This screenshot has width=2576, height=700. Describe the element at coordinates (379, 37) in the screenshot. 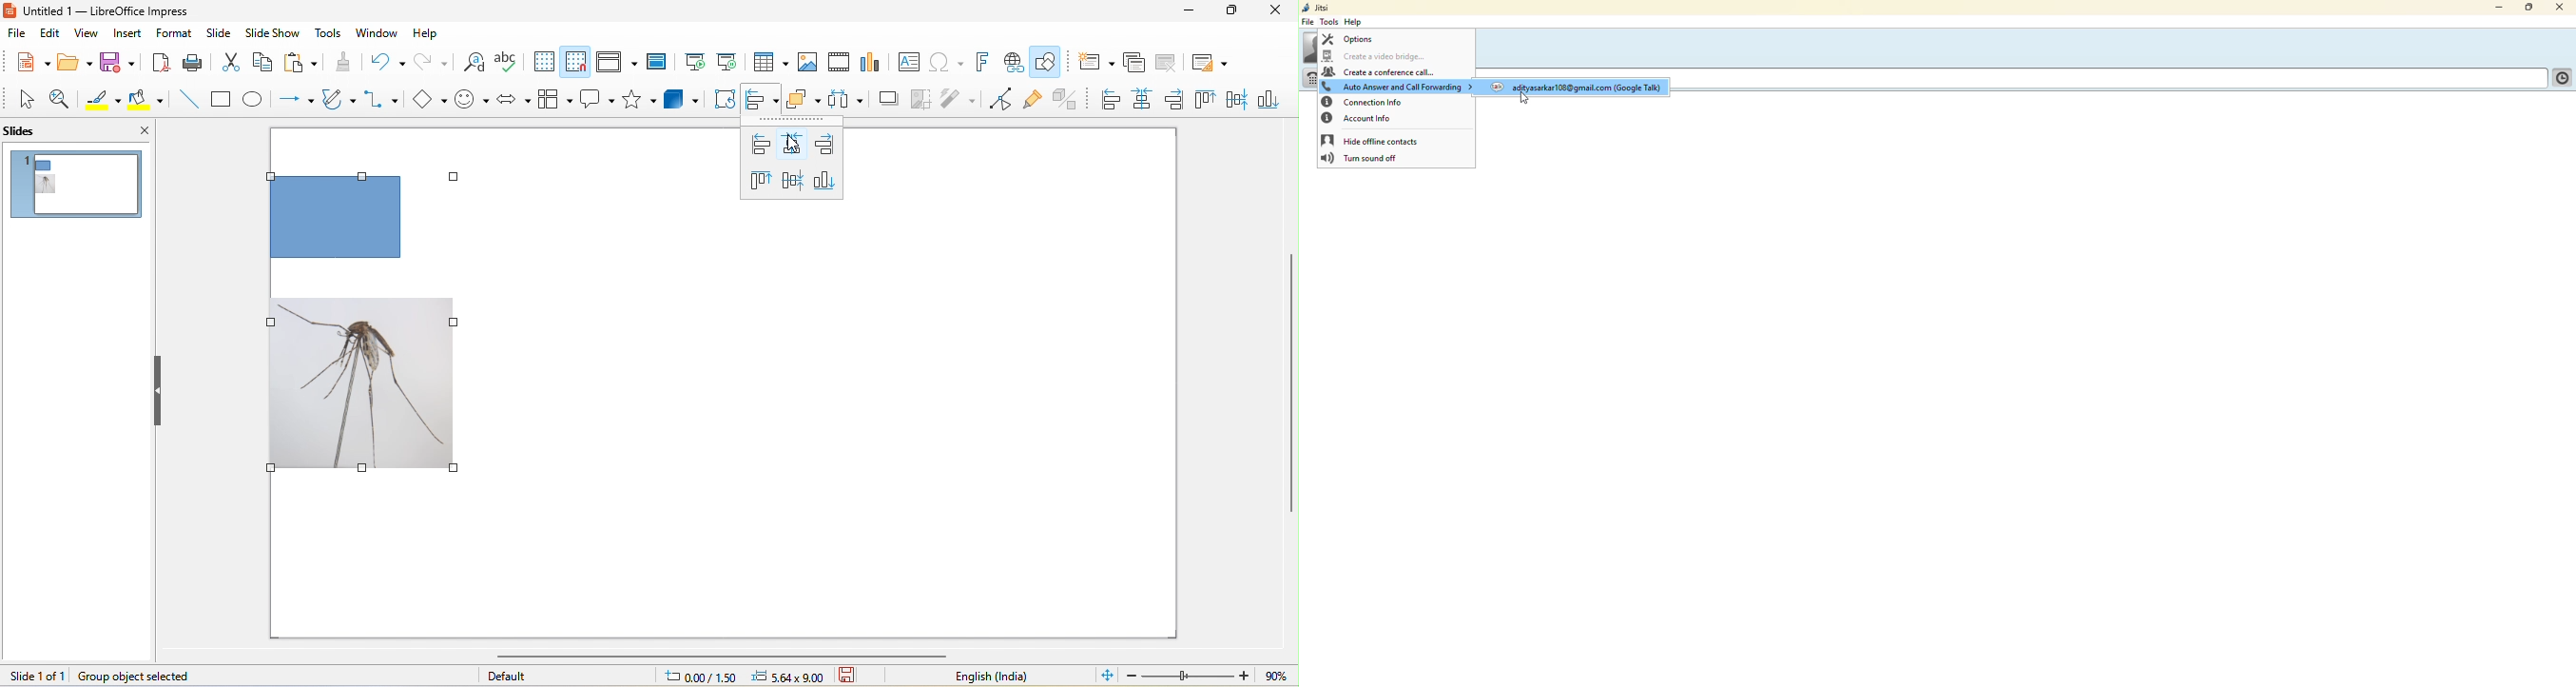

I see `window` at that location.